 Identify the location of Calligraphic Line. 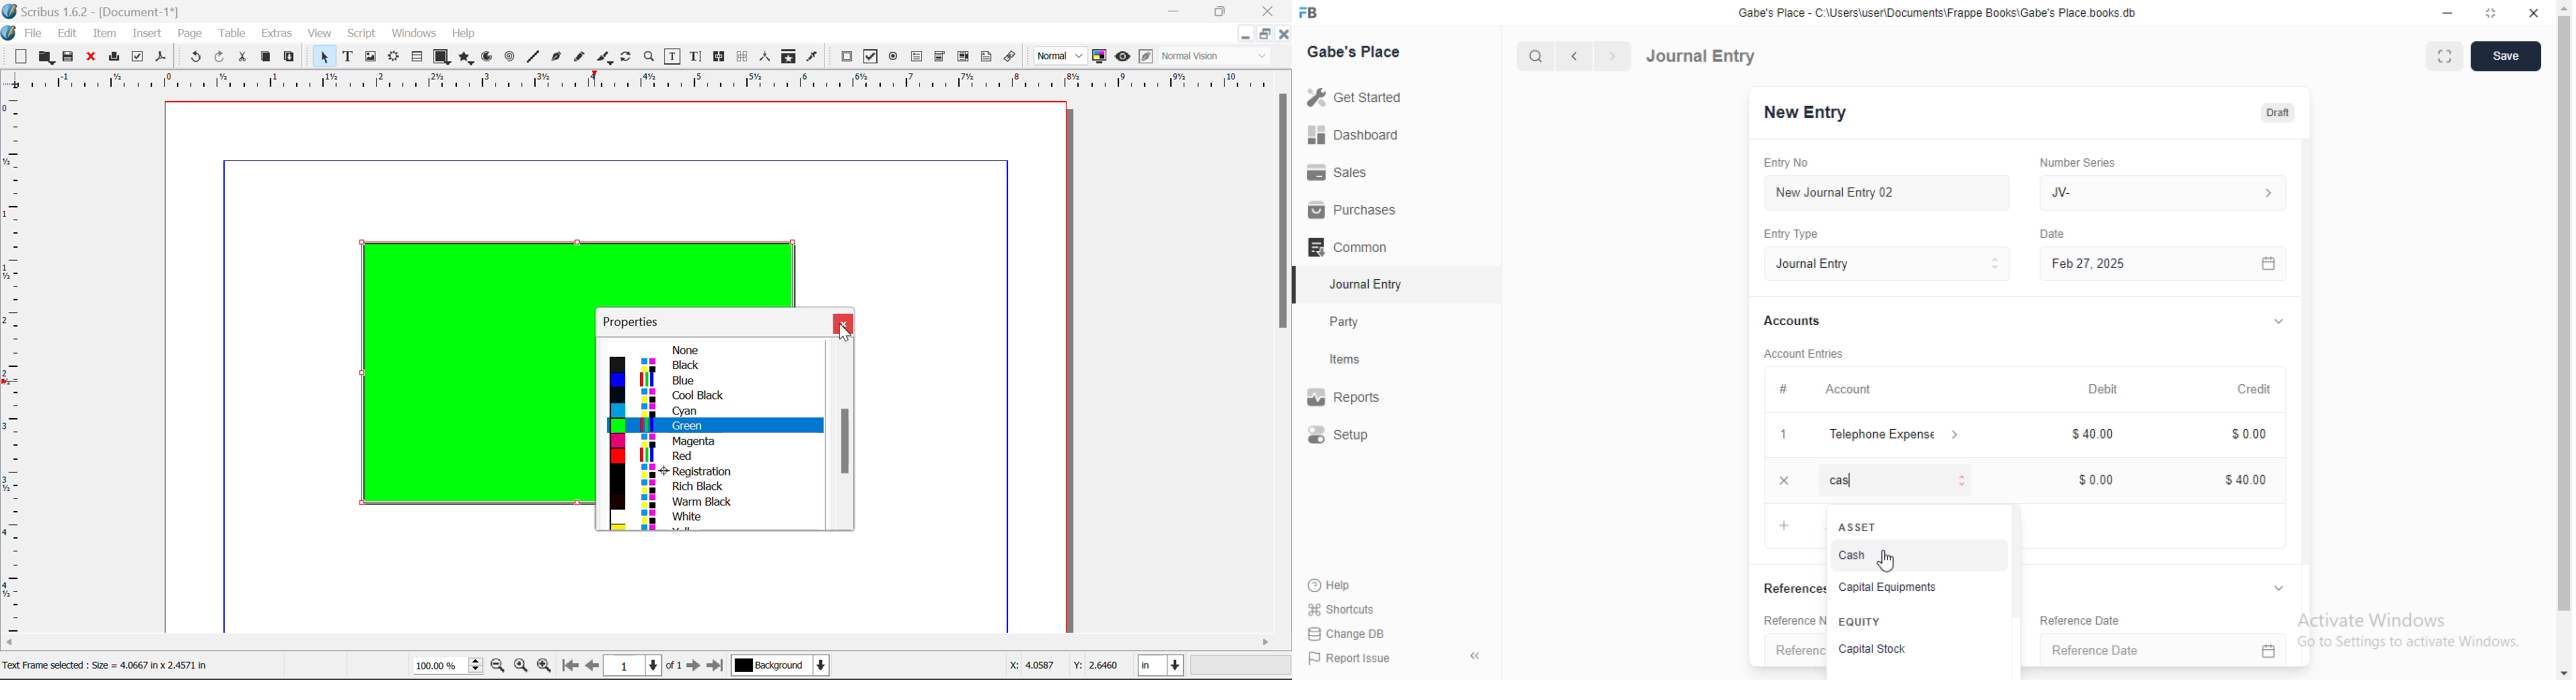
(602, 57).